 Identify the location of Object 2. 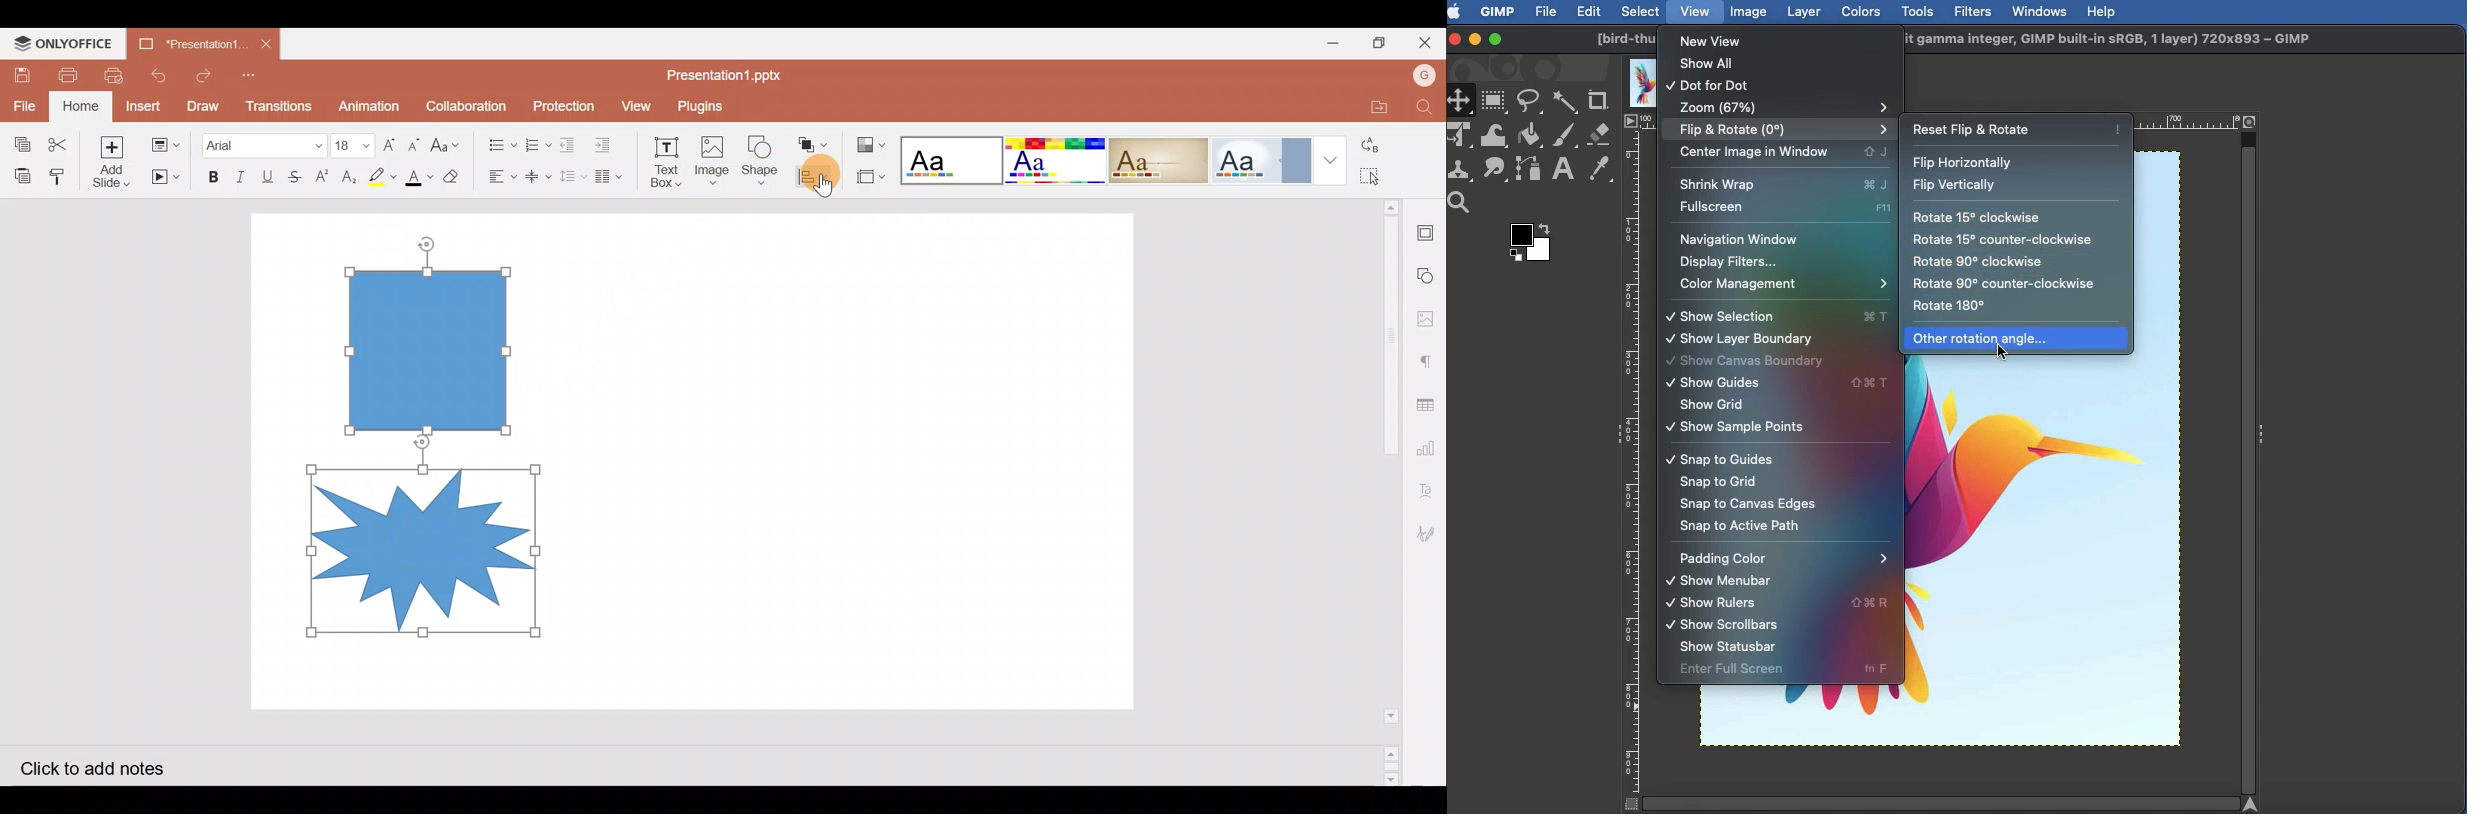
(424, 548).